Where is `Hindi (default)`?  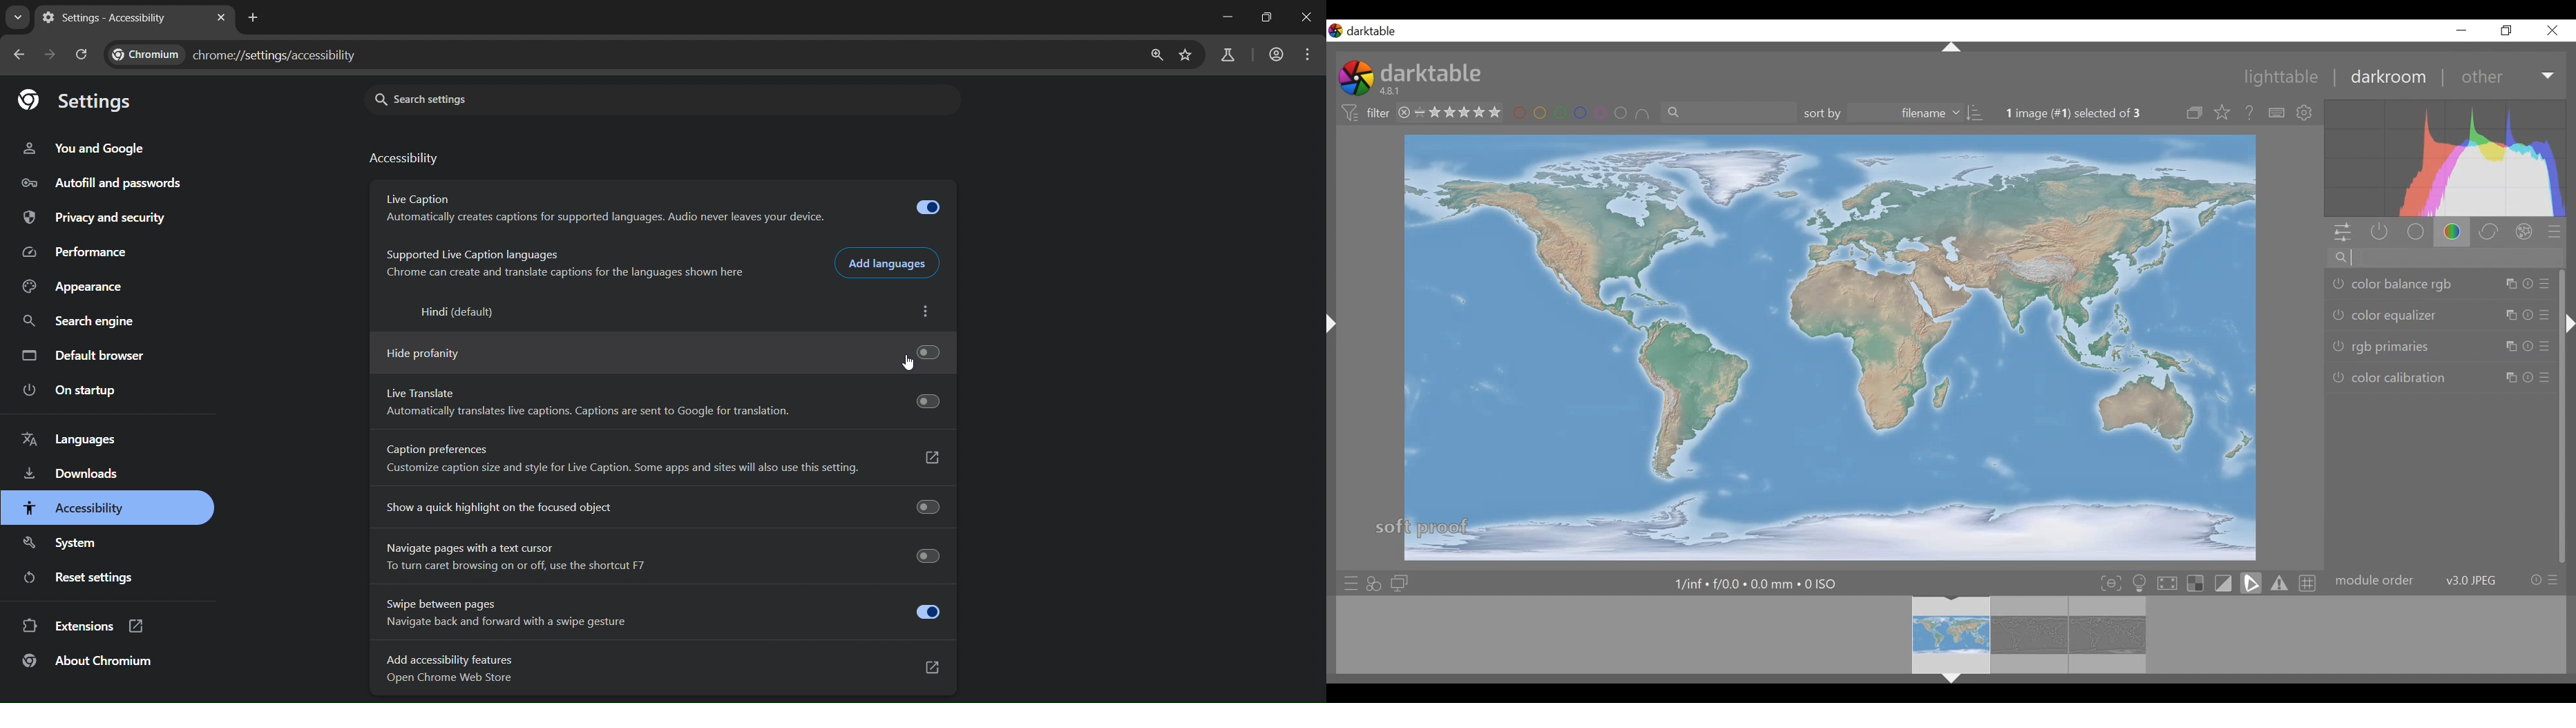 Hindi (default) is located at coordinates (451, 312).